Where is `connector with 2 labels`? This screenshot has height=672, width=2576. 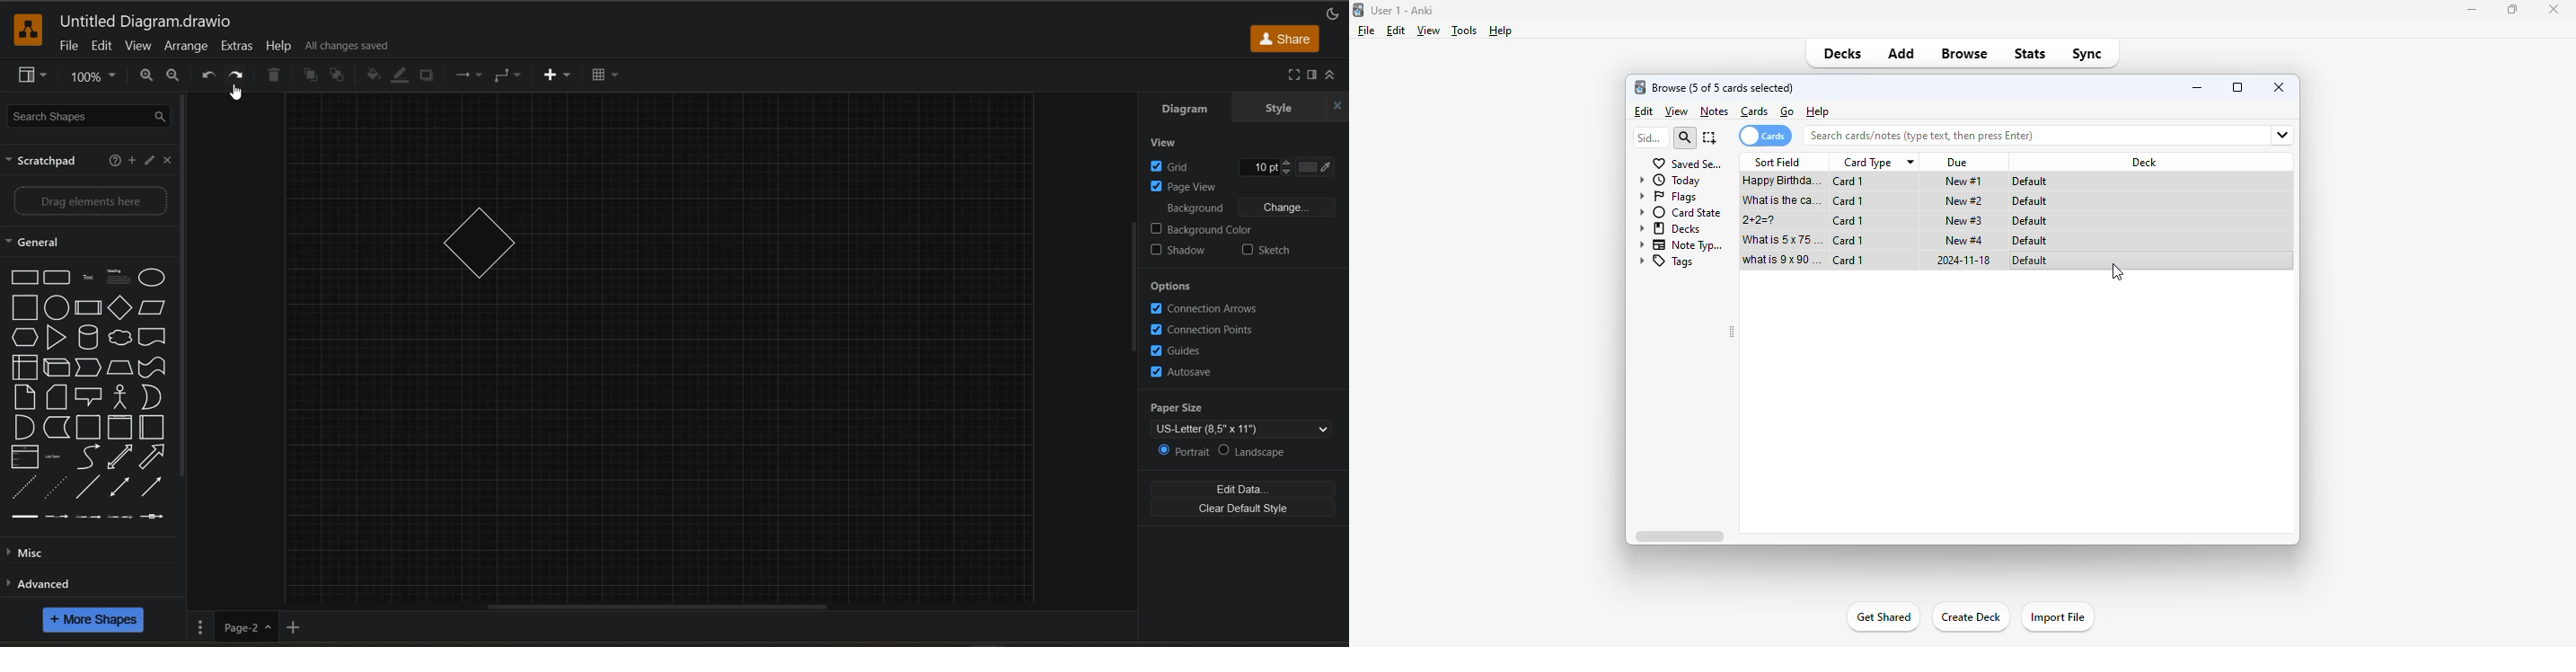 connector with 2 labels is located at coordinates (87, 516).